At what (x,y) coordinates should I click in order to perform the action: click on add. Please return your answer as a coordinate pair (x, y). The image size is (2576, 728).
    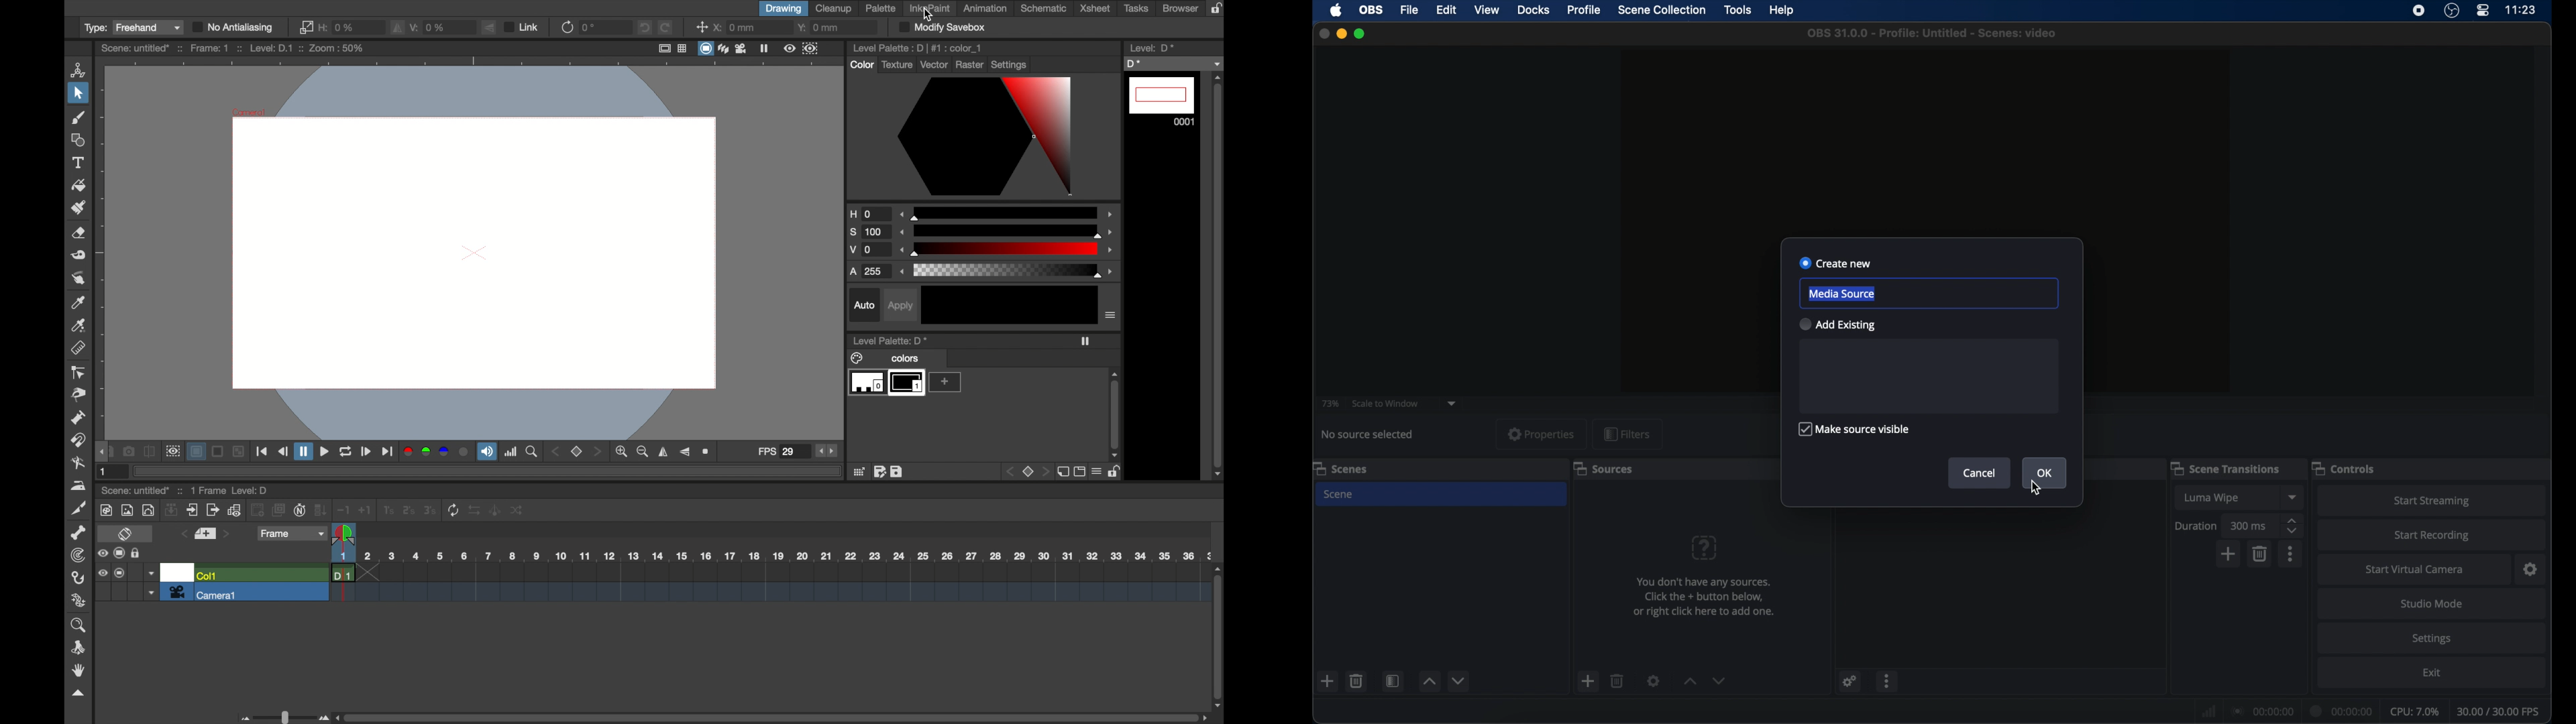
    Looking at the image, I should click on (1327, 681).